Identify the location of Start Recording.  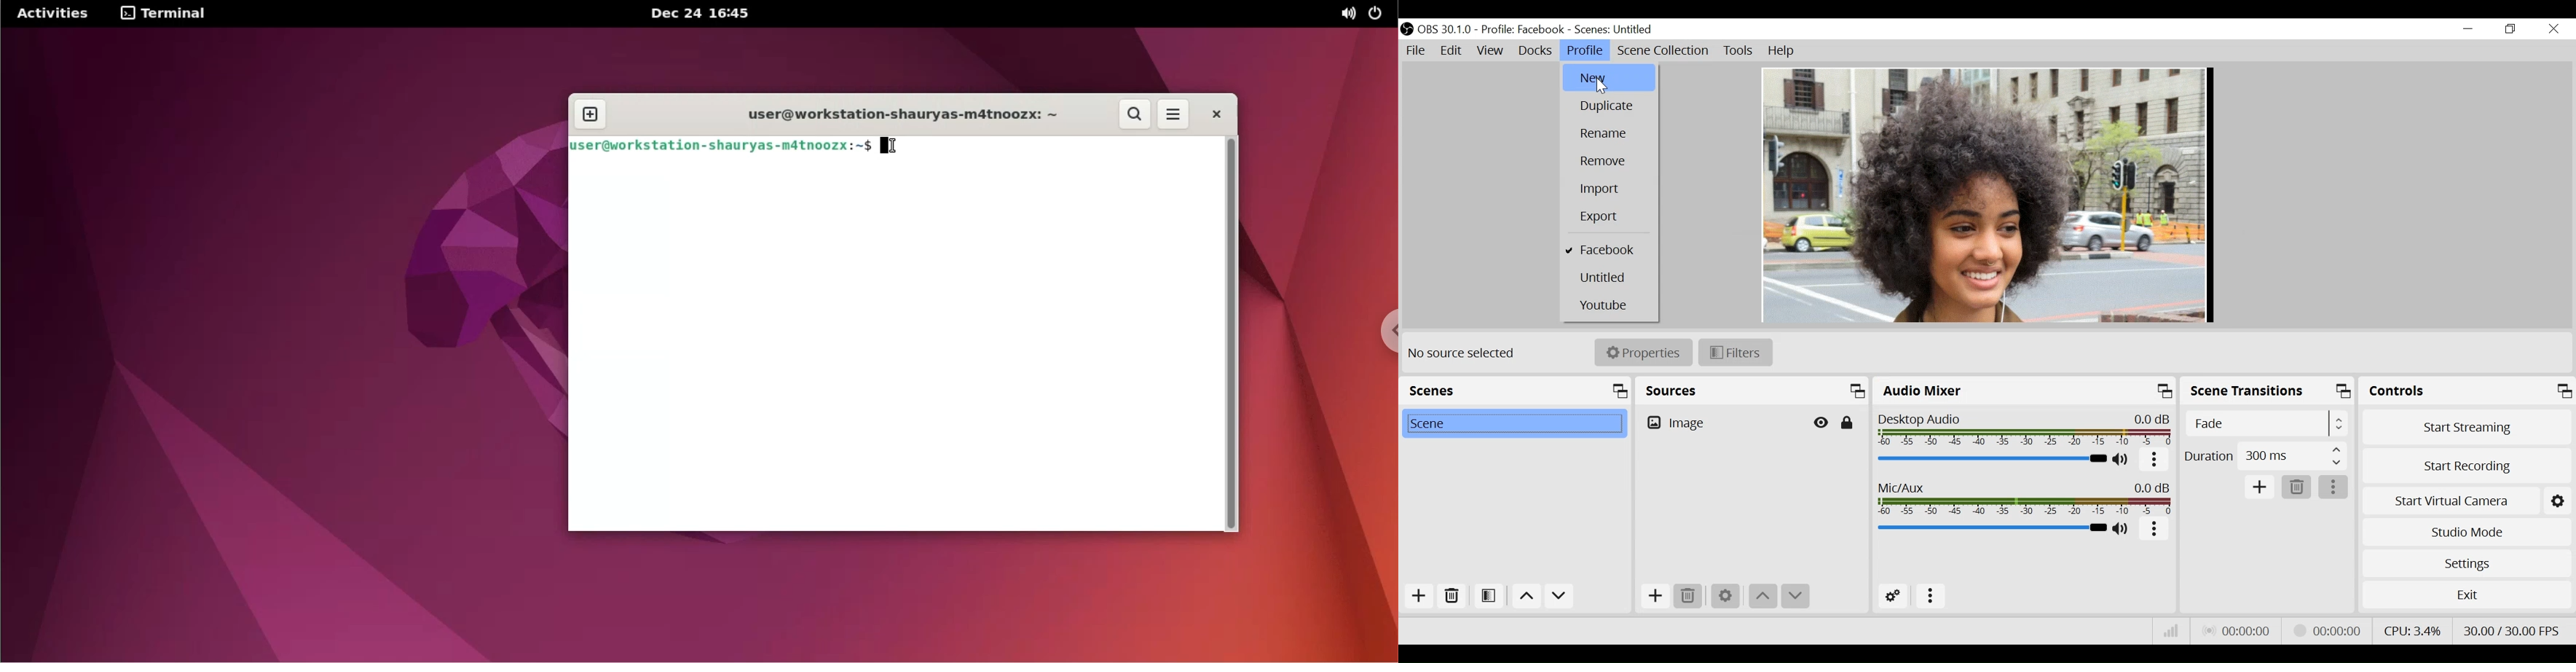
(2467, 465).